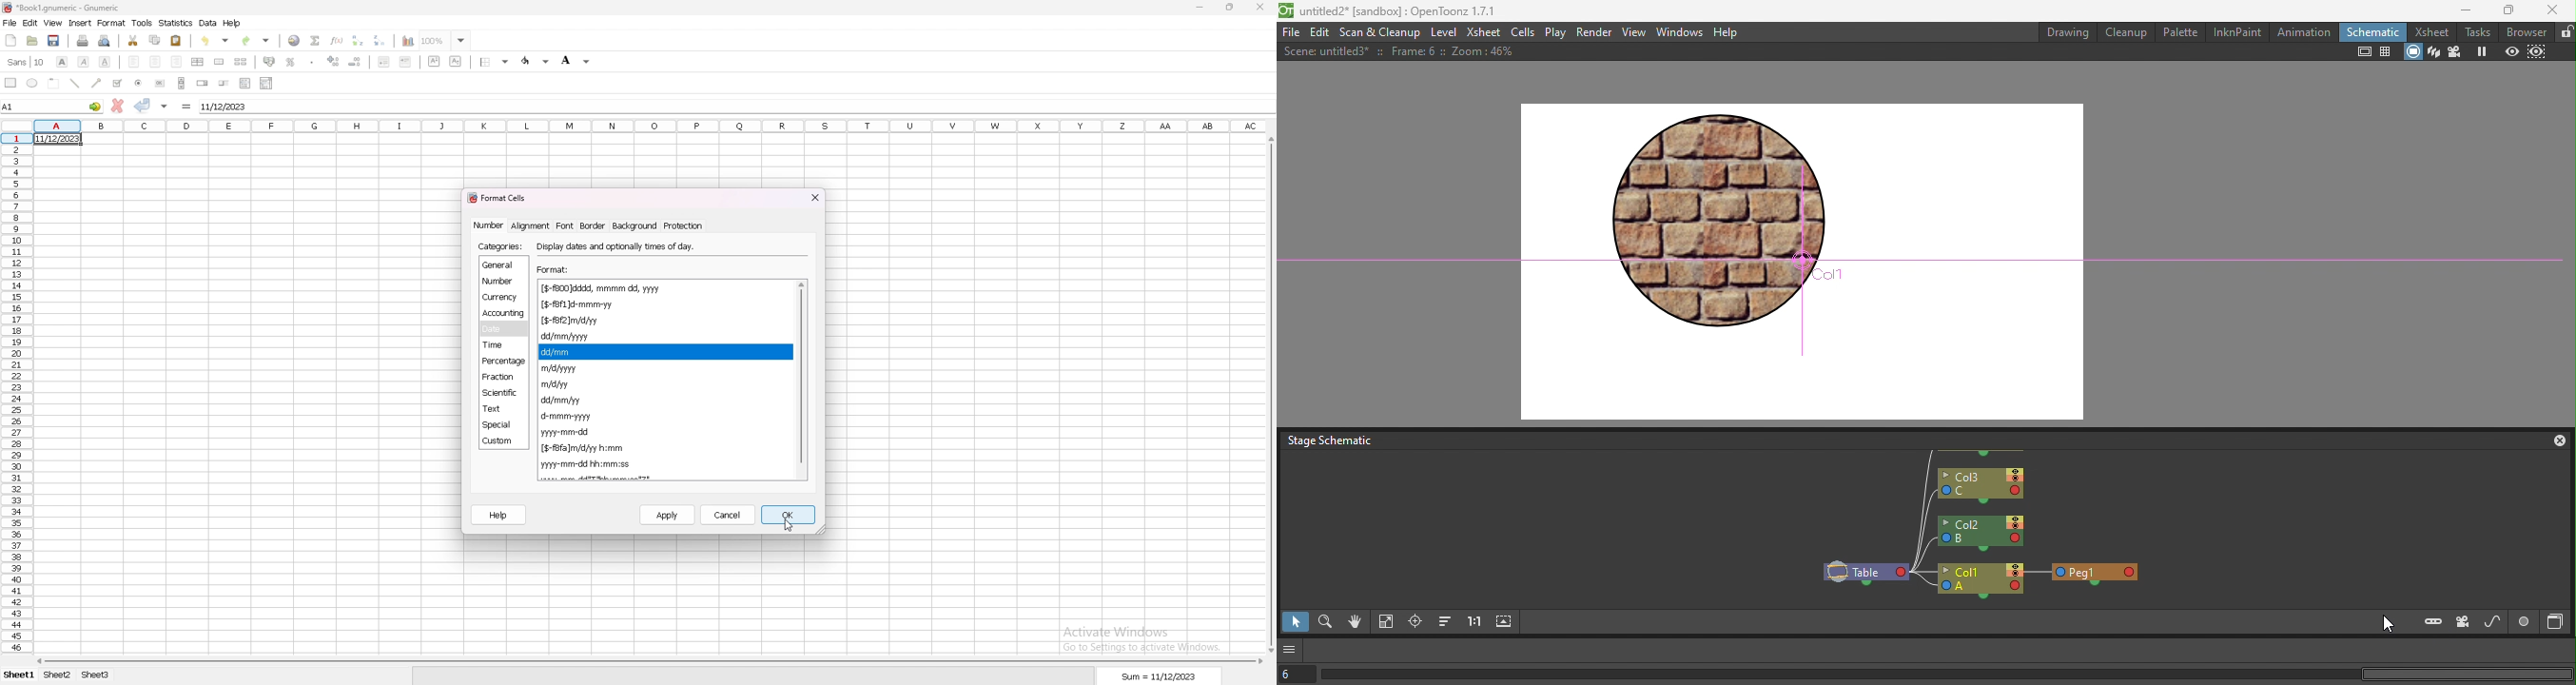  I want to click on print preview, so click(105, 41).